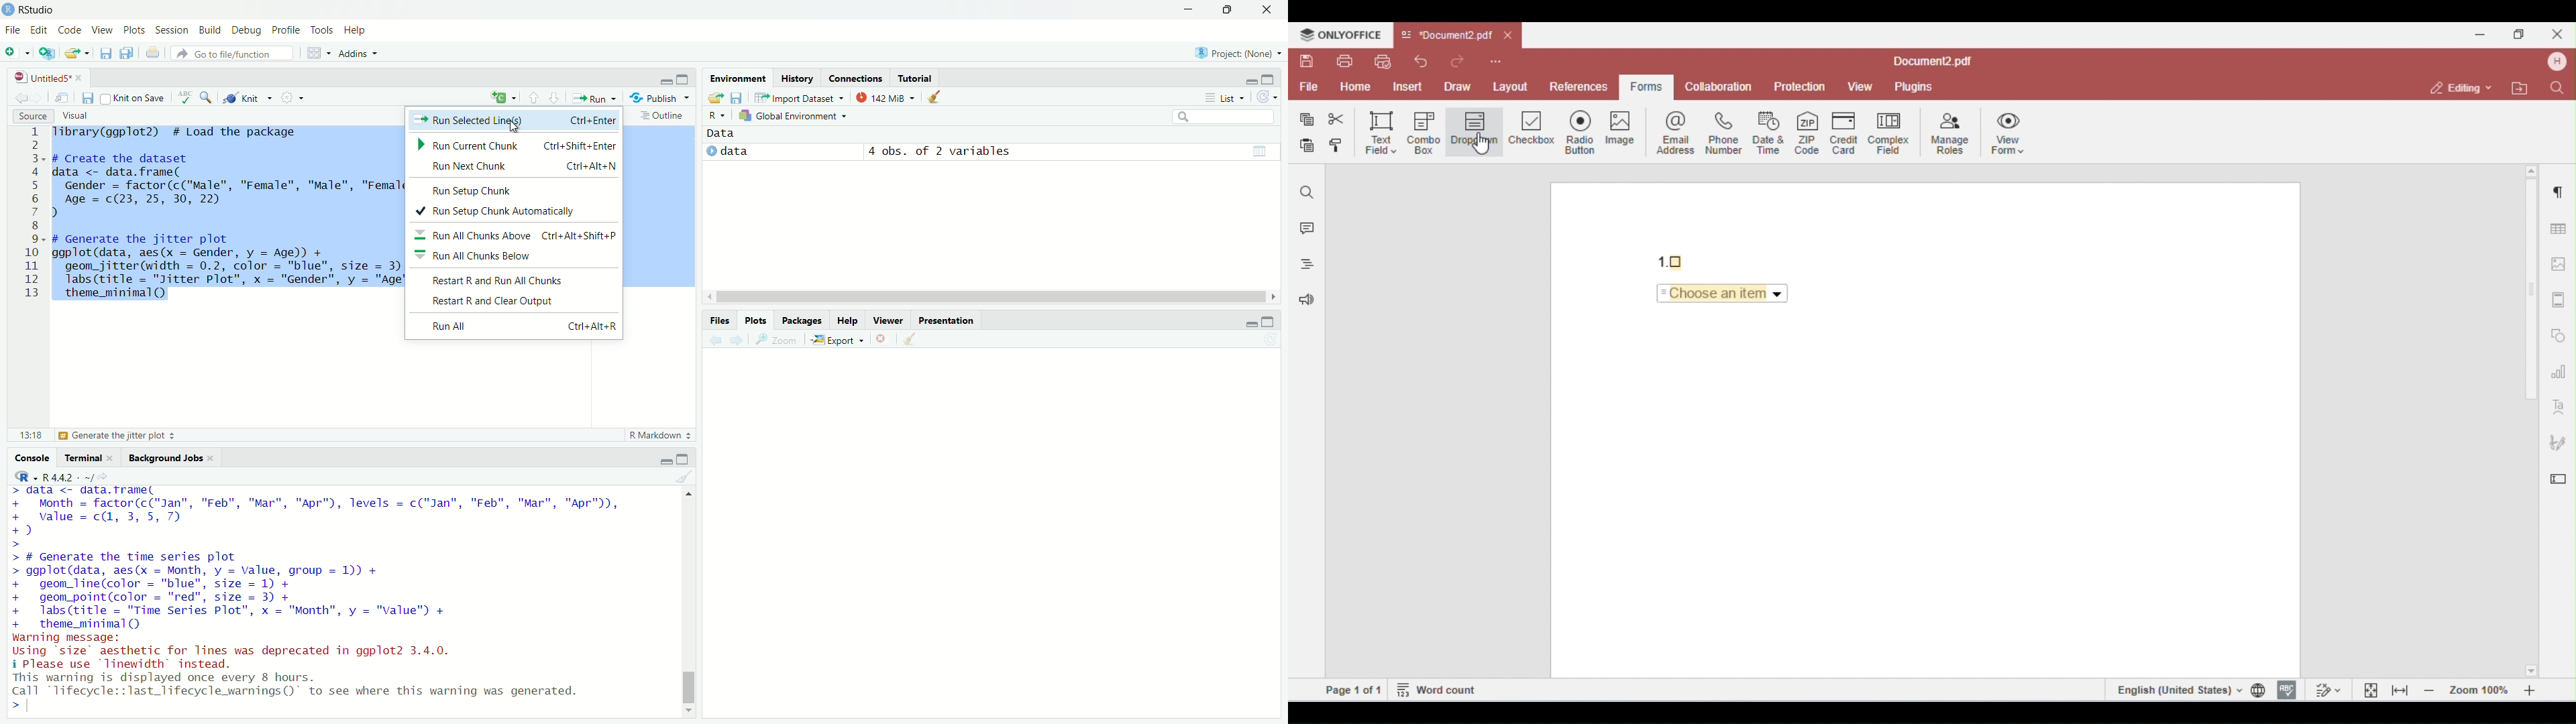 This screenshot has width=2576, height=728. Describe the element at coordinates (78, 117) in the screenshot. I see `visual` at that location.